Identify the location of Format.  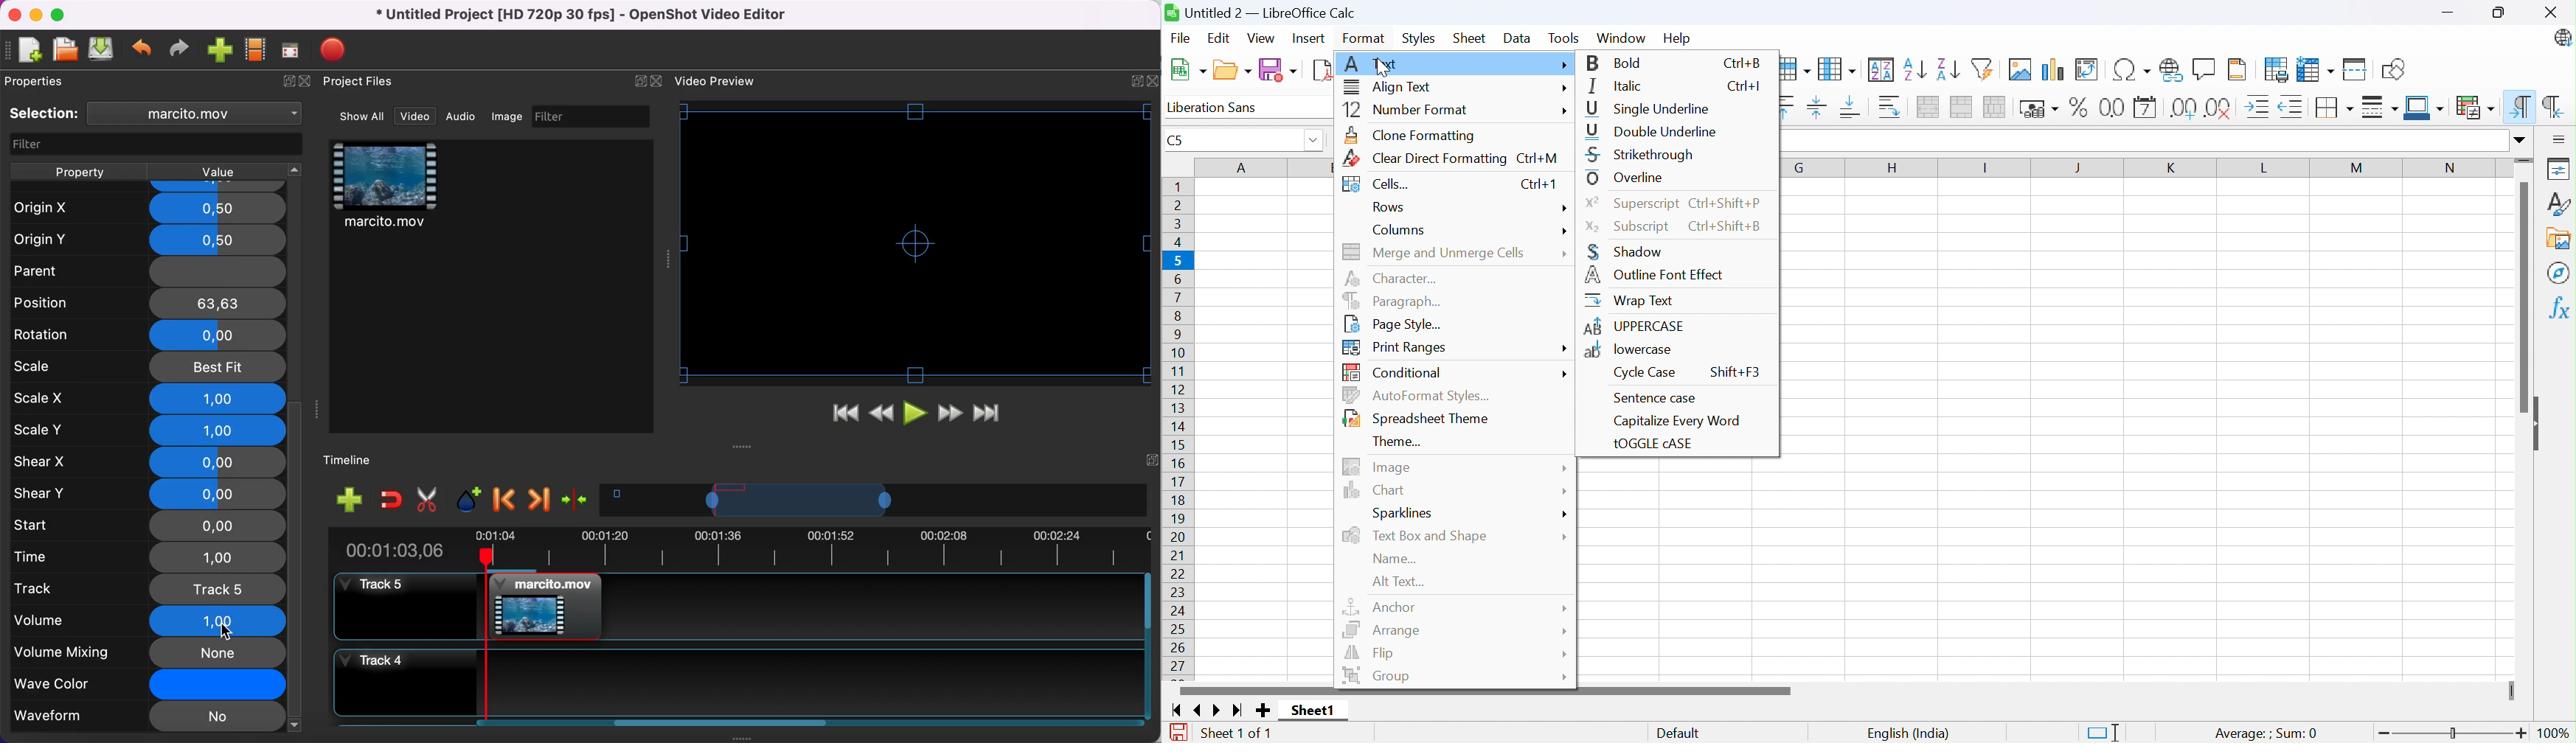
(1362, 38).